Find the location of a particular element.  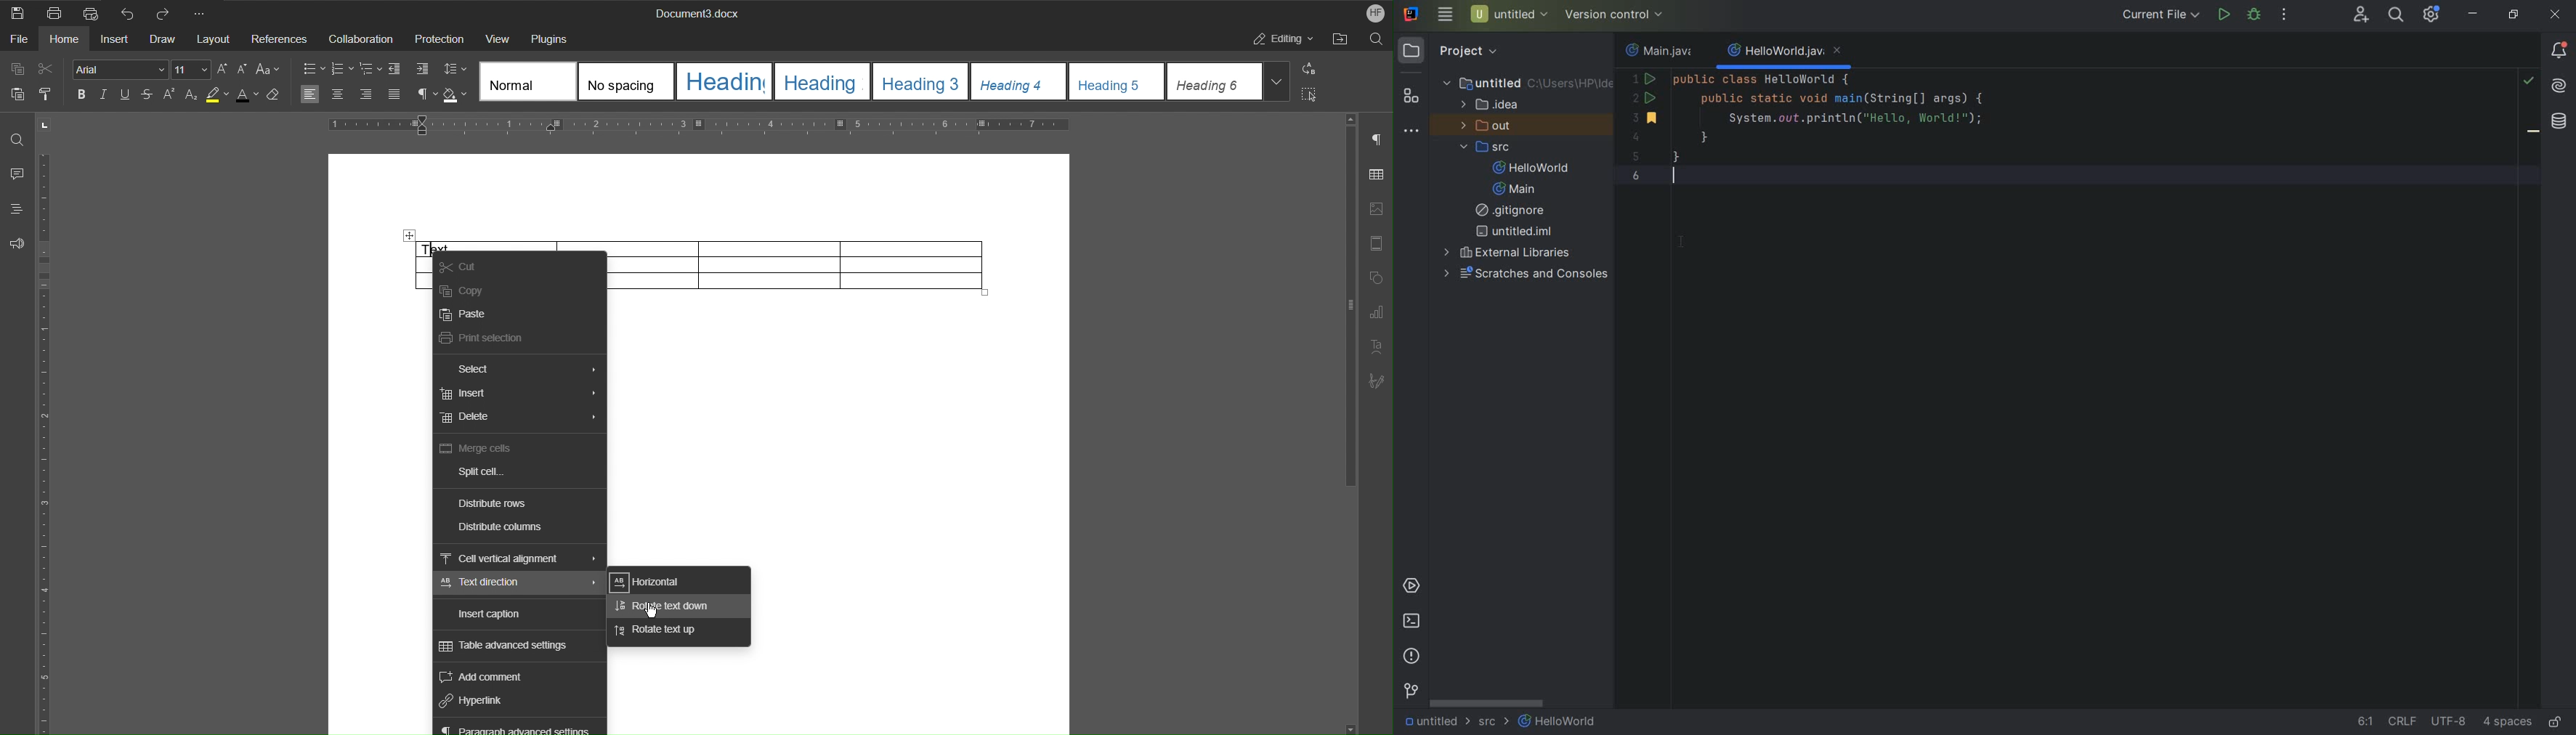

Subscript is located at coordinates (190, 94).